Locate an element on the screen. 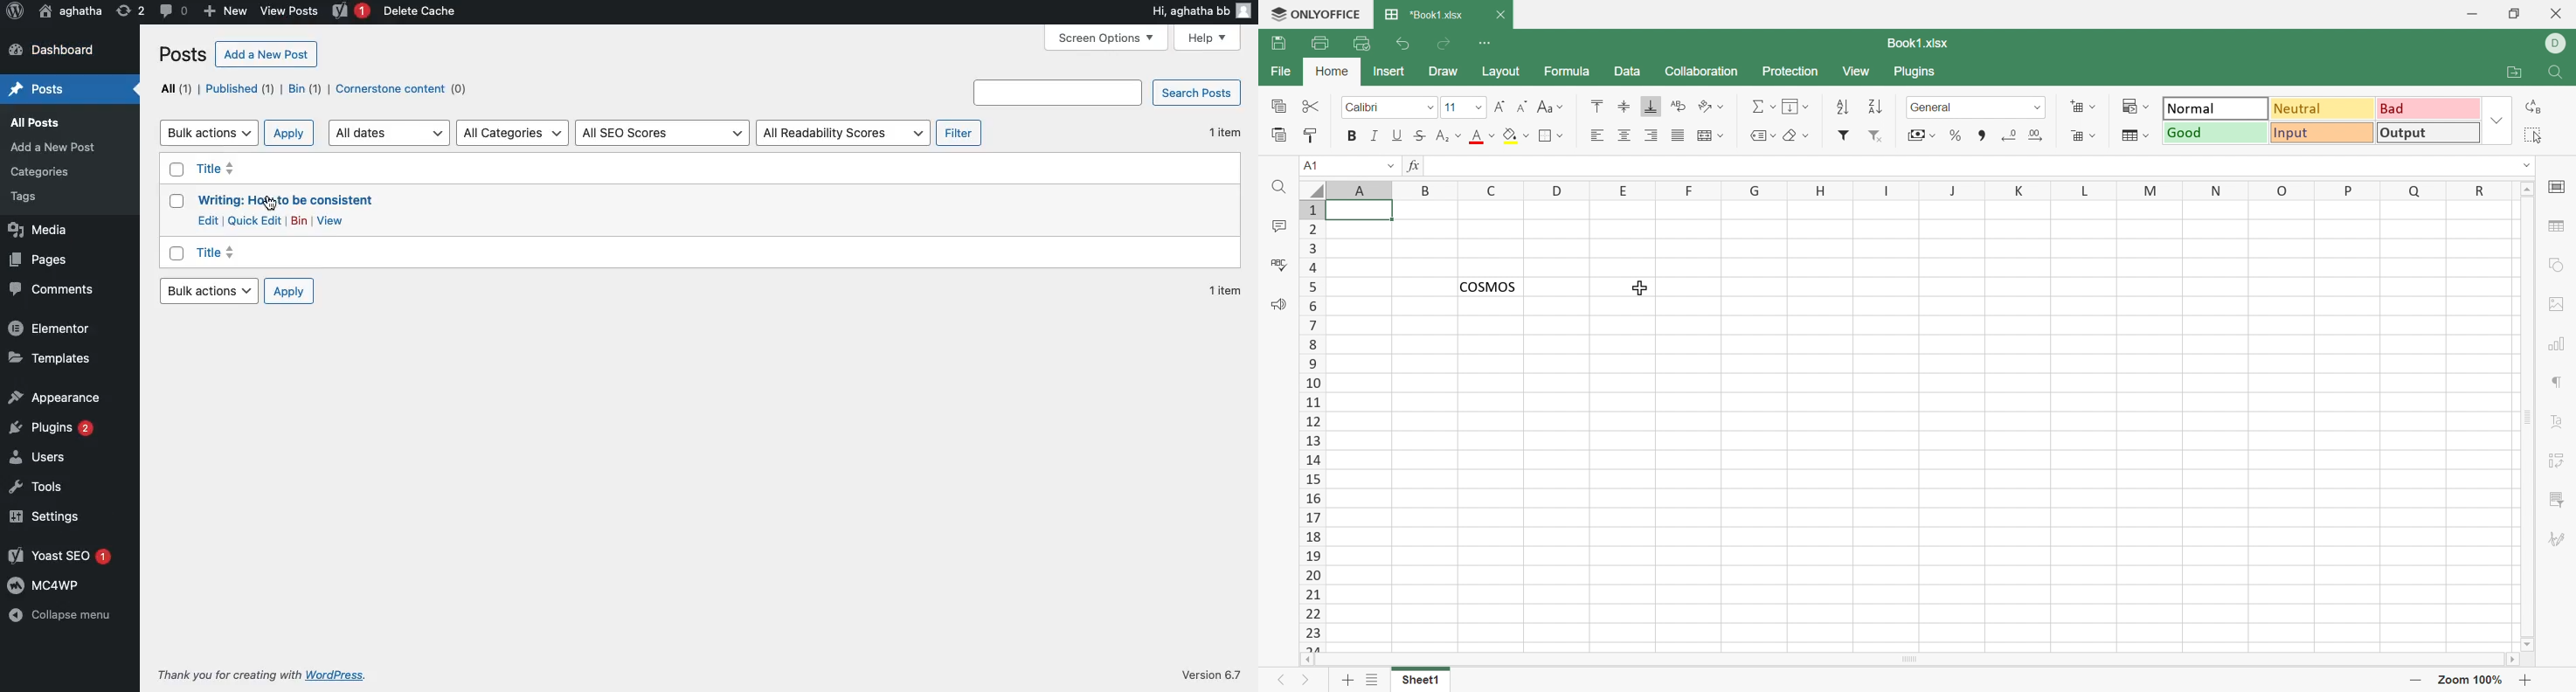  Underline is located at coordinates (1399, 135).